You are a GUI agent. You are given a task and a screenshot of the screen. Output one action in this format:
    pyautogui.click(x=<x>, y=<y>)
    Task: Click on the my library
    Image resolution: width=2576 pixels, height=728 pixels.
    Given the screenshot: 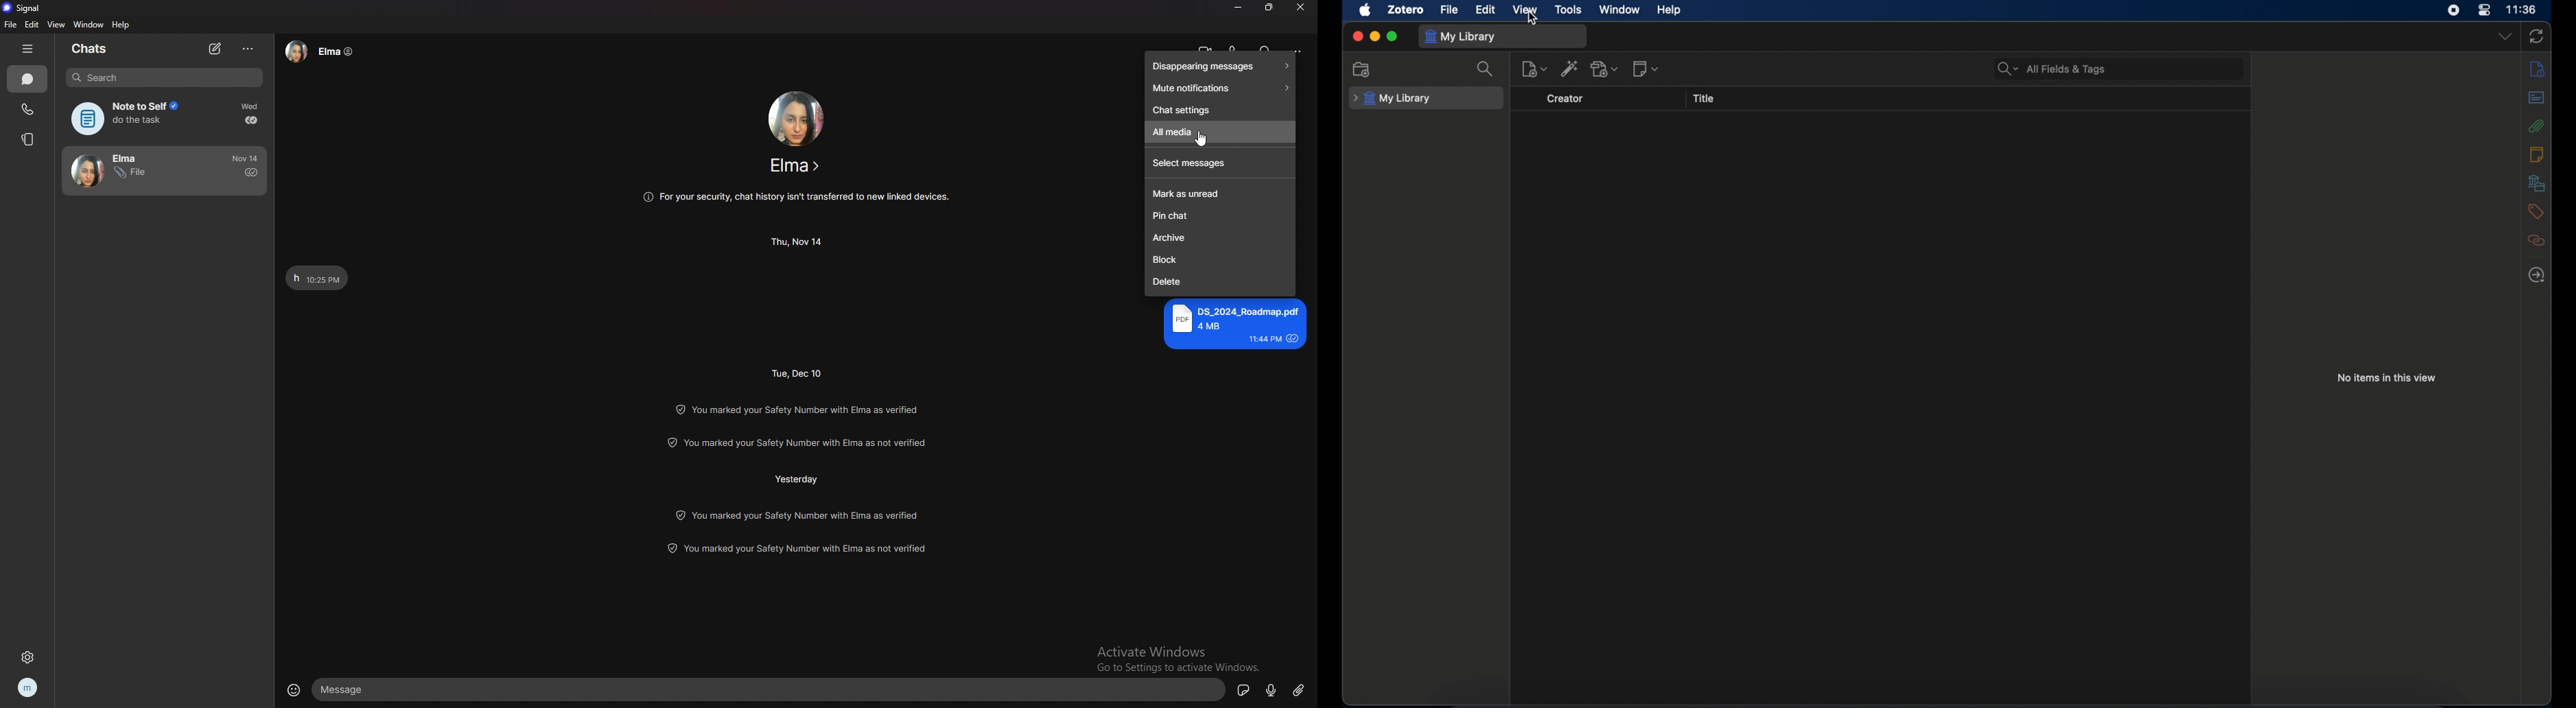 What is the action you would take?
    pyautogui.click(x=1460, y=37)
    